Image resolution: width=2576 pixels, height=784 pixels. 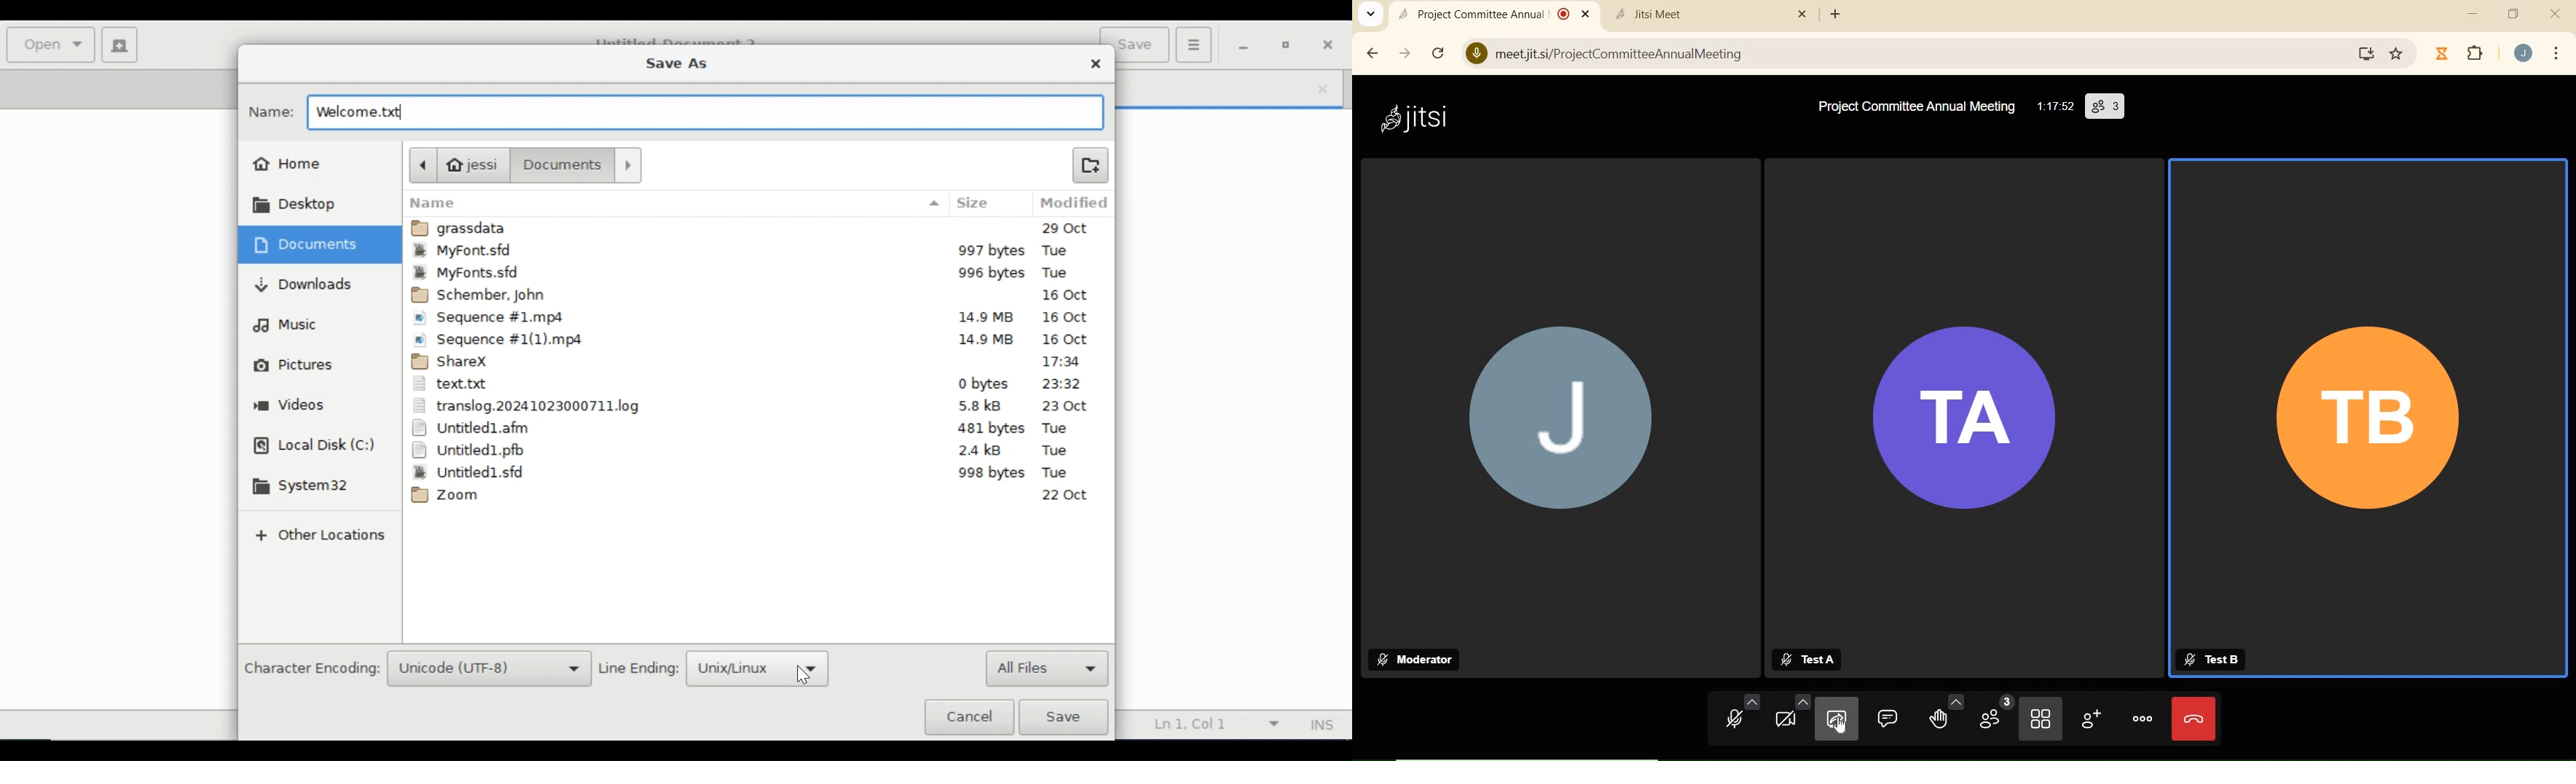 I want to click on customize google chrome, so click(x=2556, y=55).